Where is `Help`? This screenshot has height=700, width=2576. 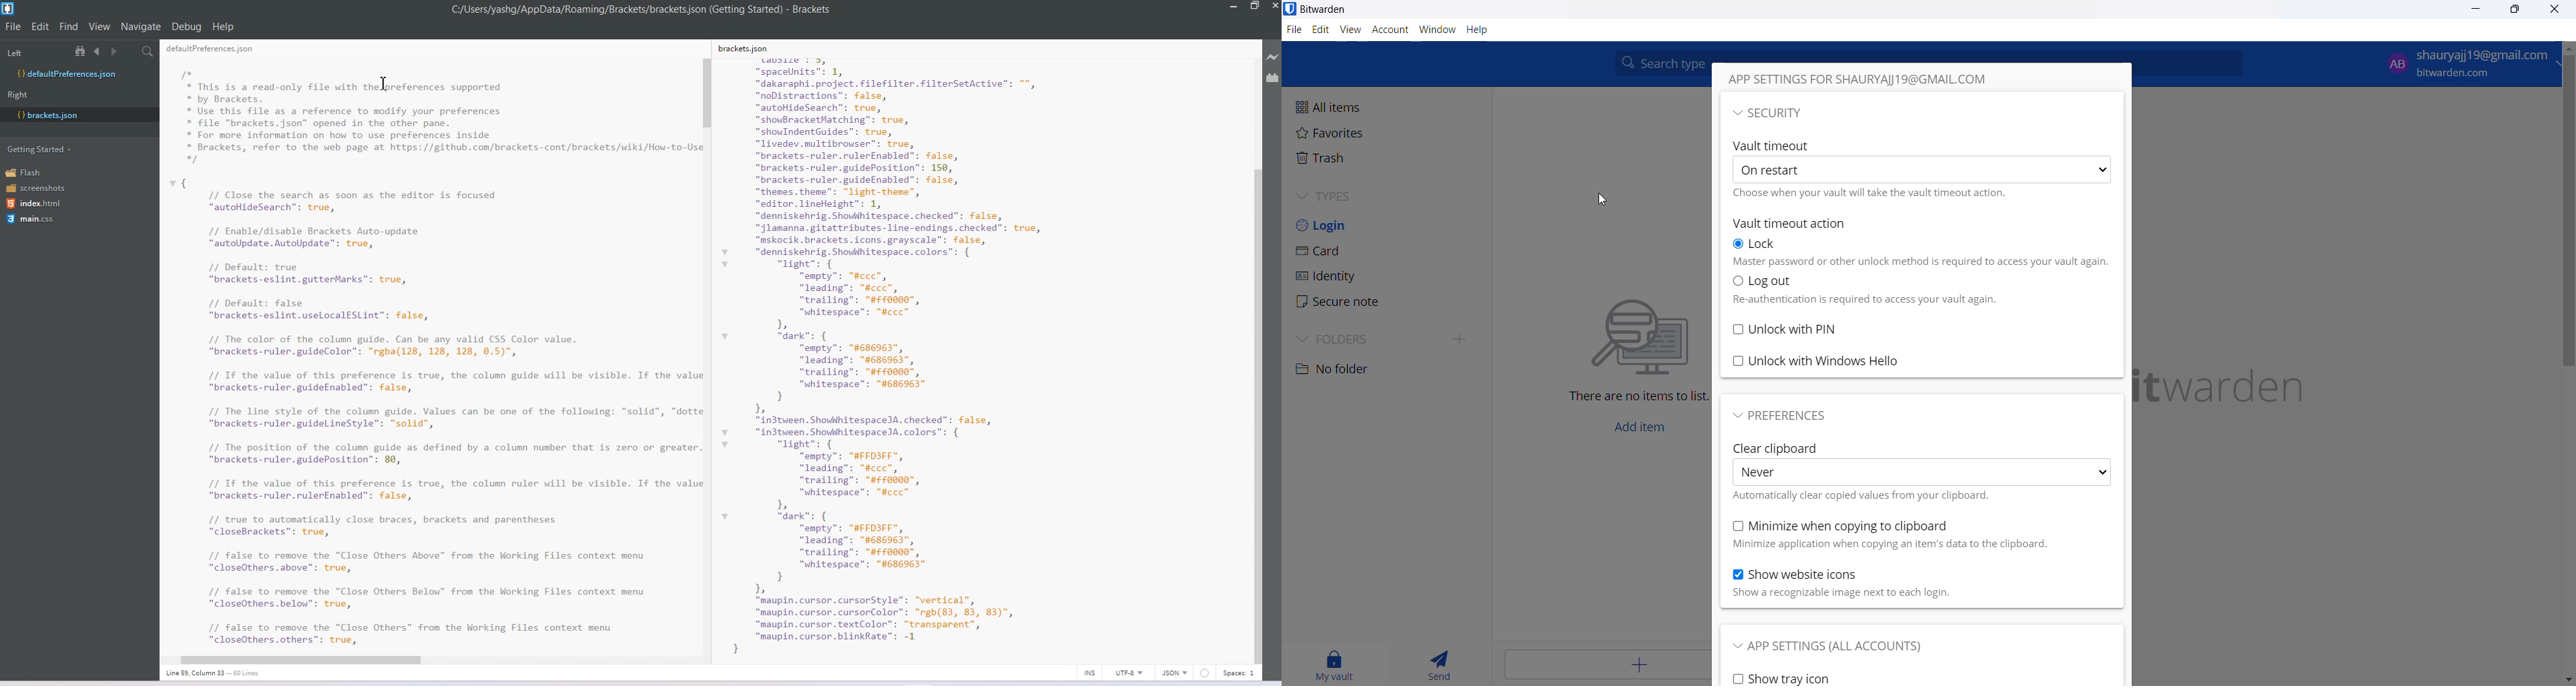
Help is located at coordinates (224, 27).